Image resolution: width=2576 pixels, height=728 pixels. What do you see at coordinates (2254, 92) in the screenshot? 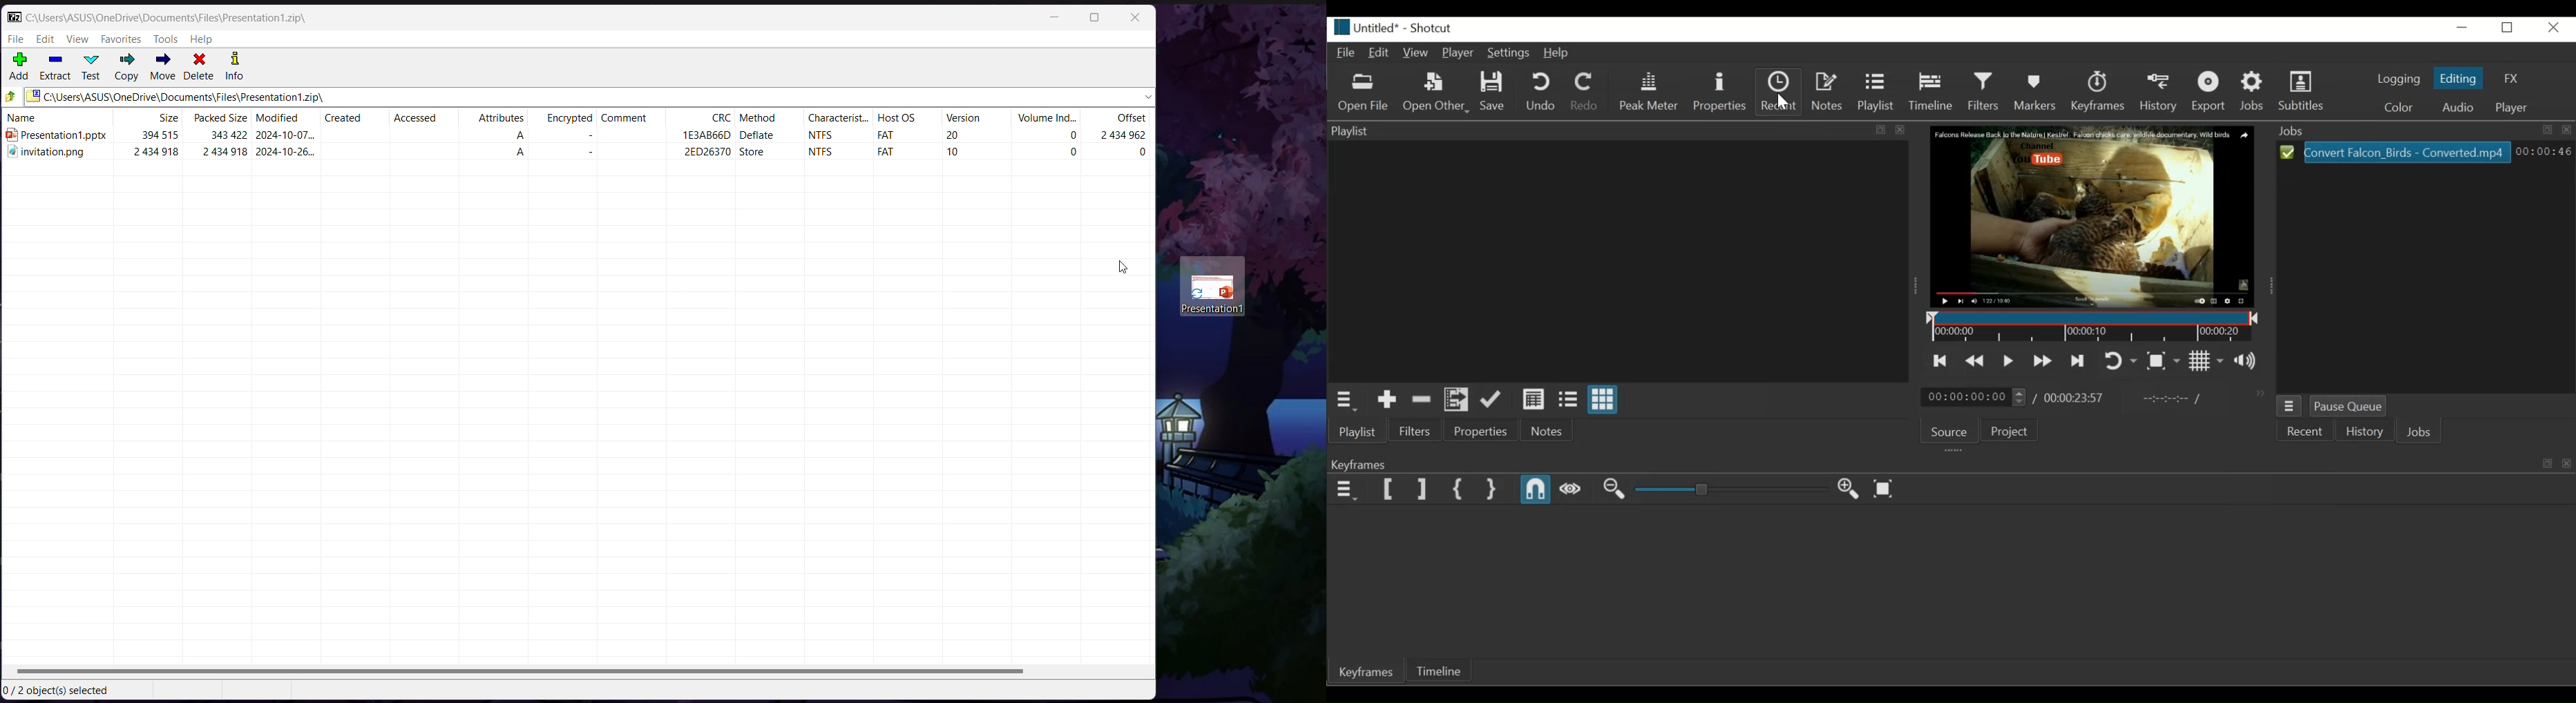
I see `Jobs` at bounding box center [2254, 92].